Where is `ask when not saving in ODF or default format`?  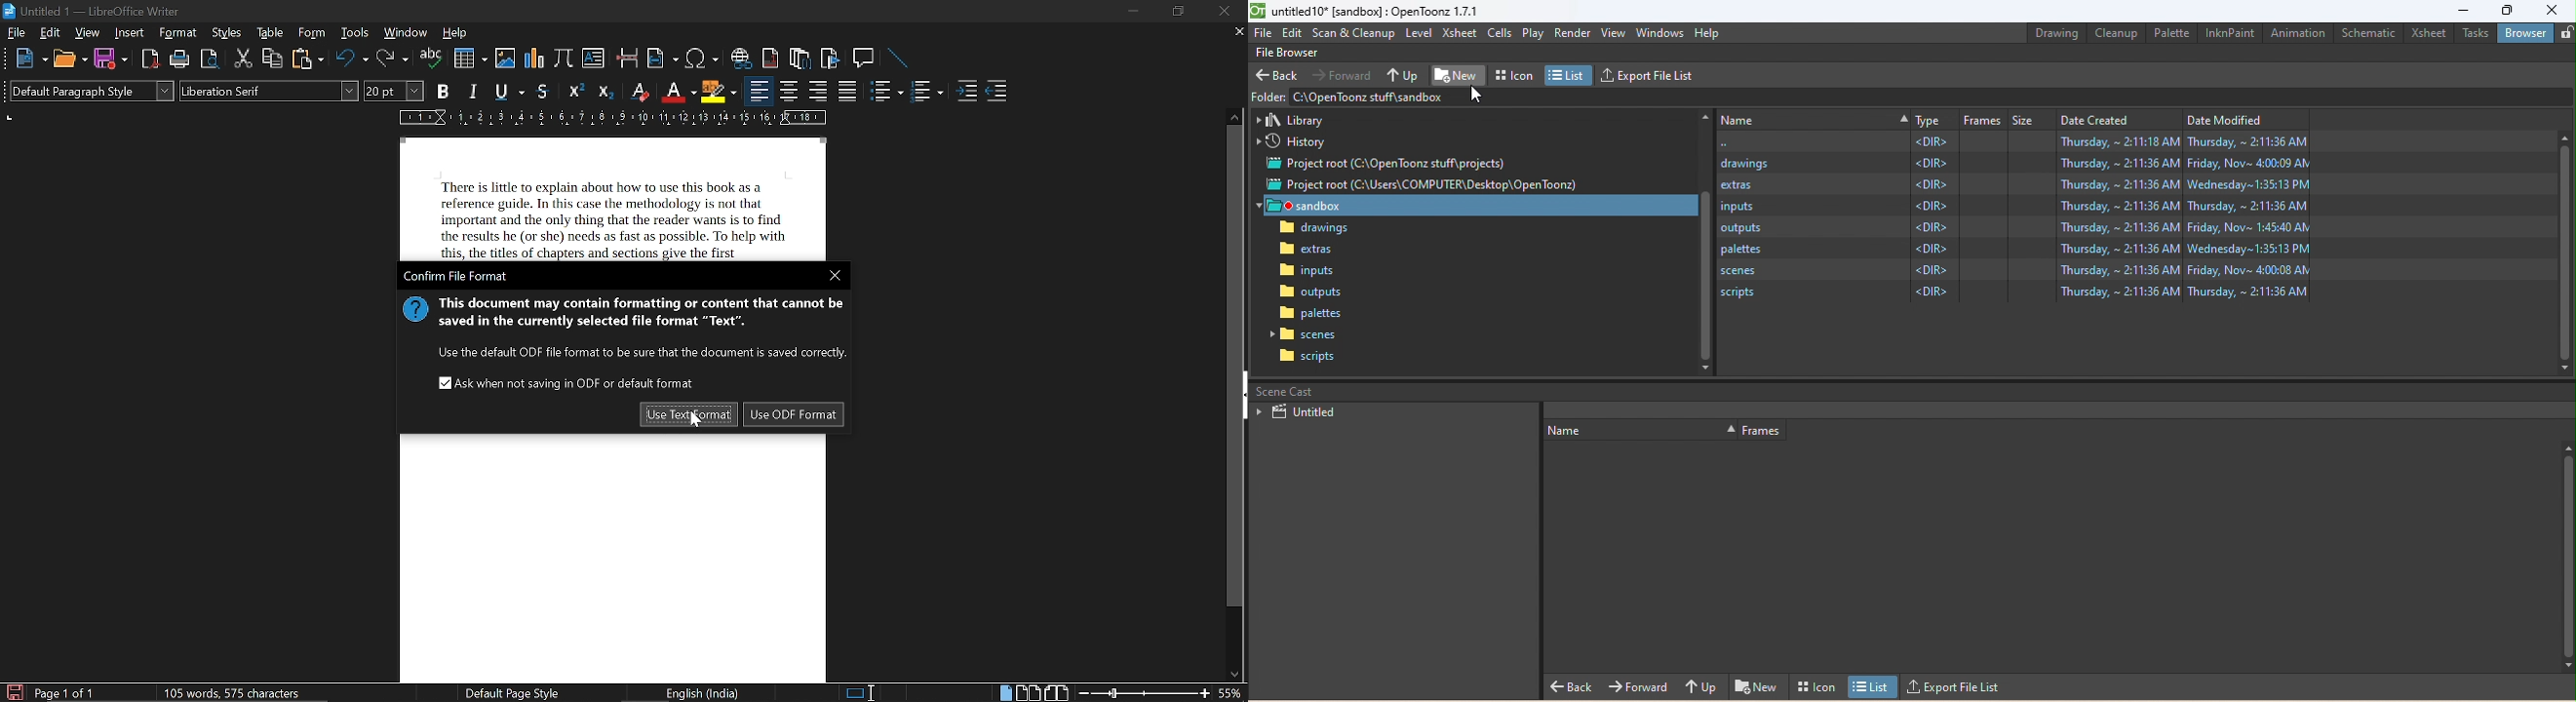
ask when not saving in ODF or default format is located at coordinates (567, 383).